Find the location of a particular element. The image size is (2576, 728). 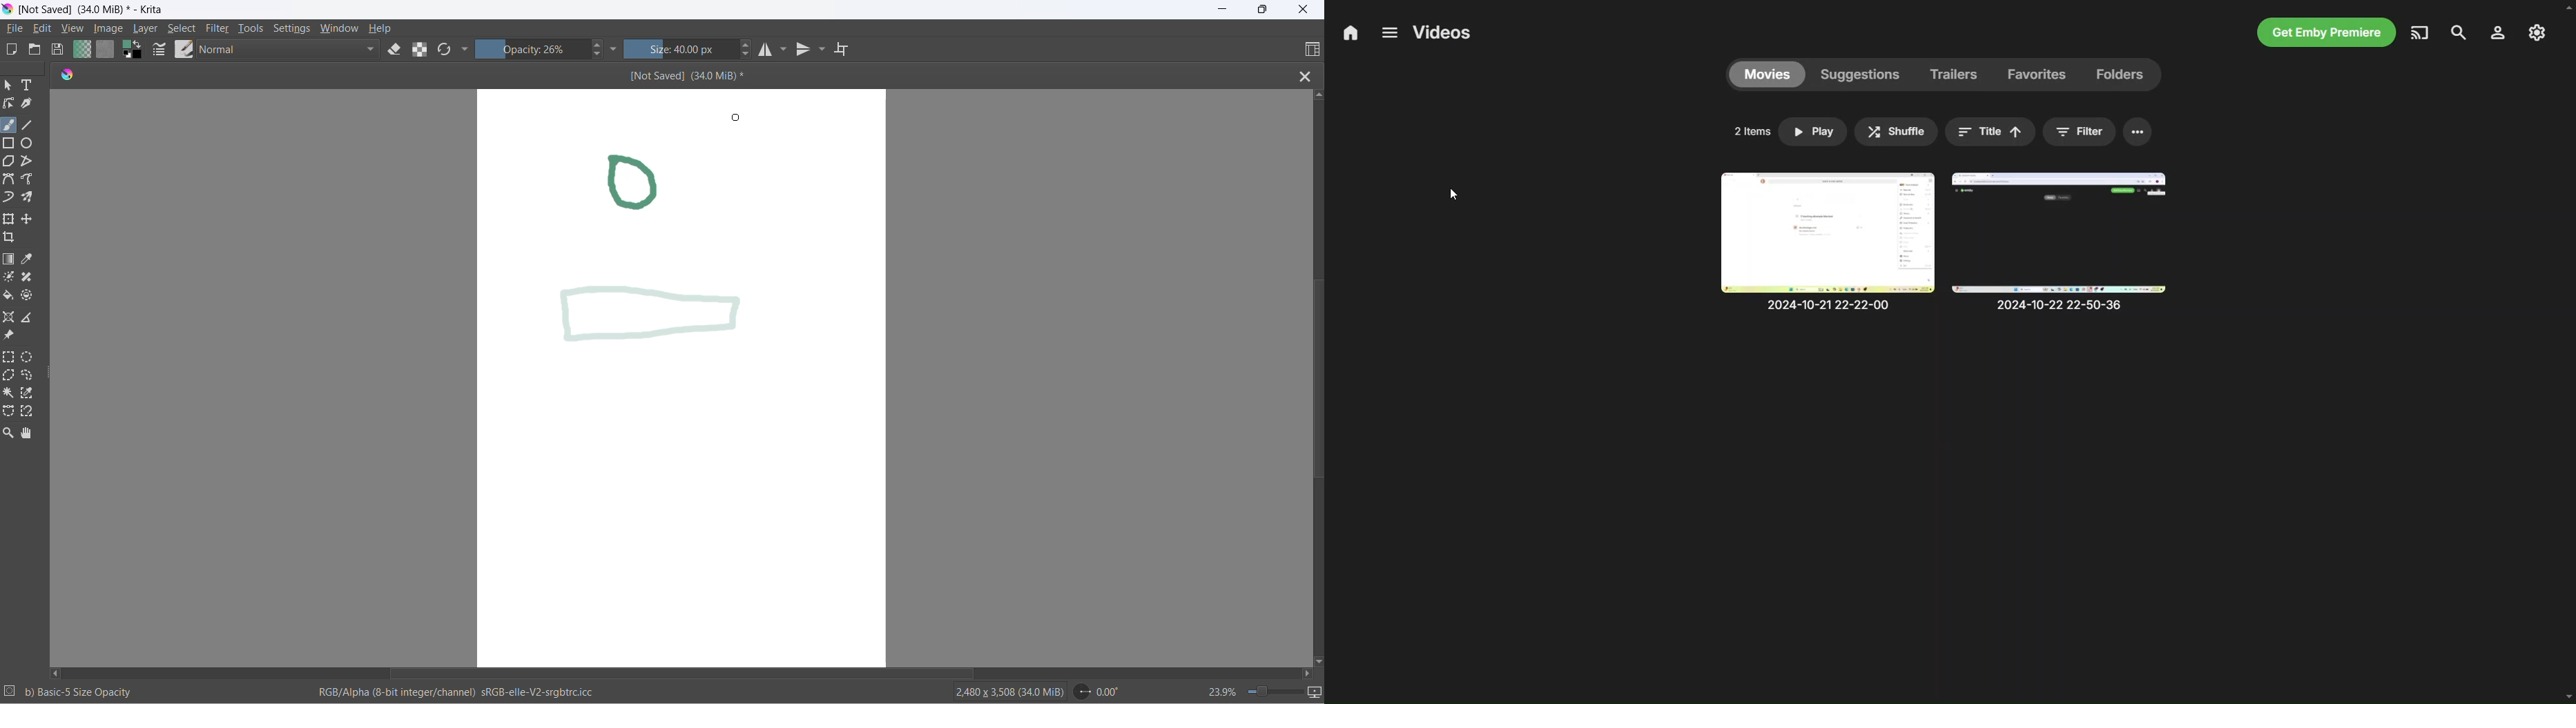

drawing is located at coordinates (646, 184).